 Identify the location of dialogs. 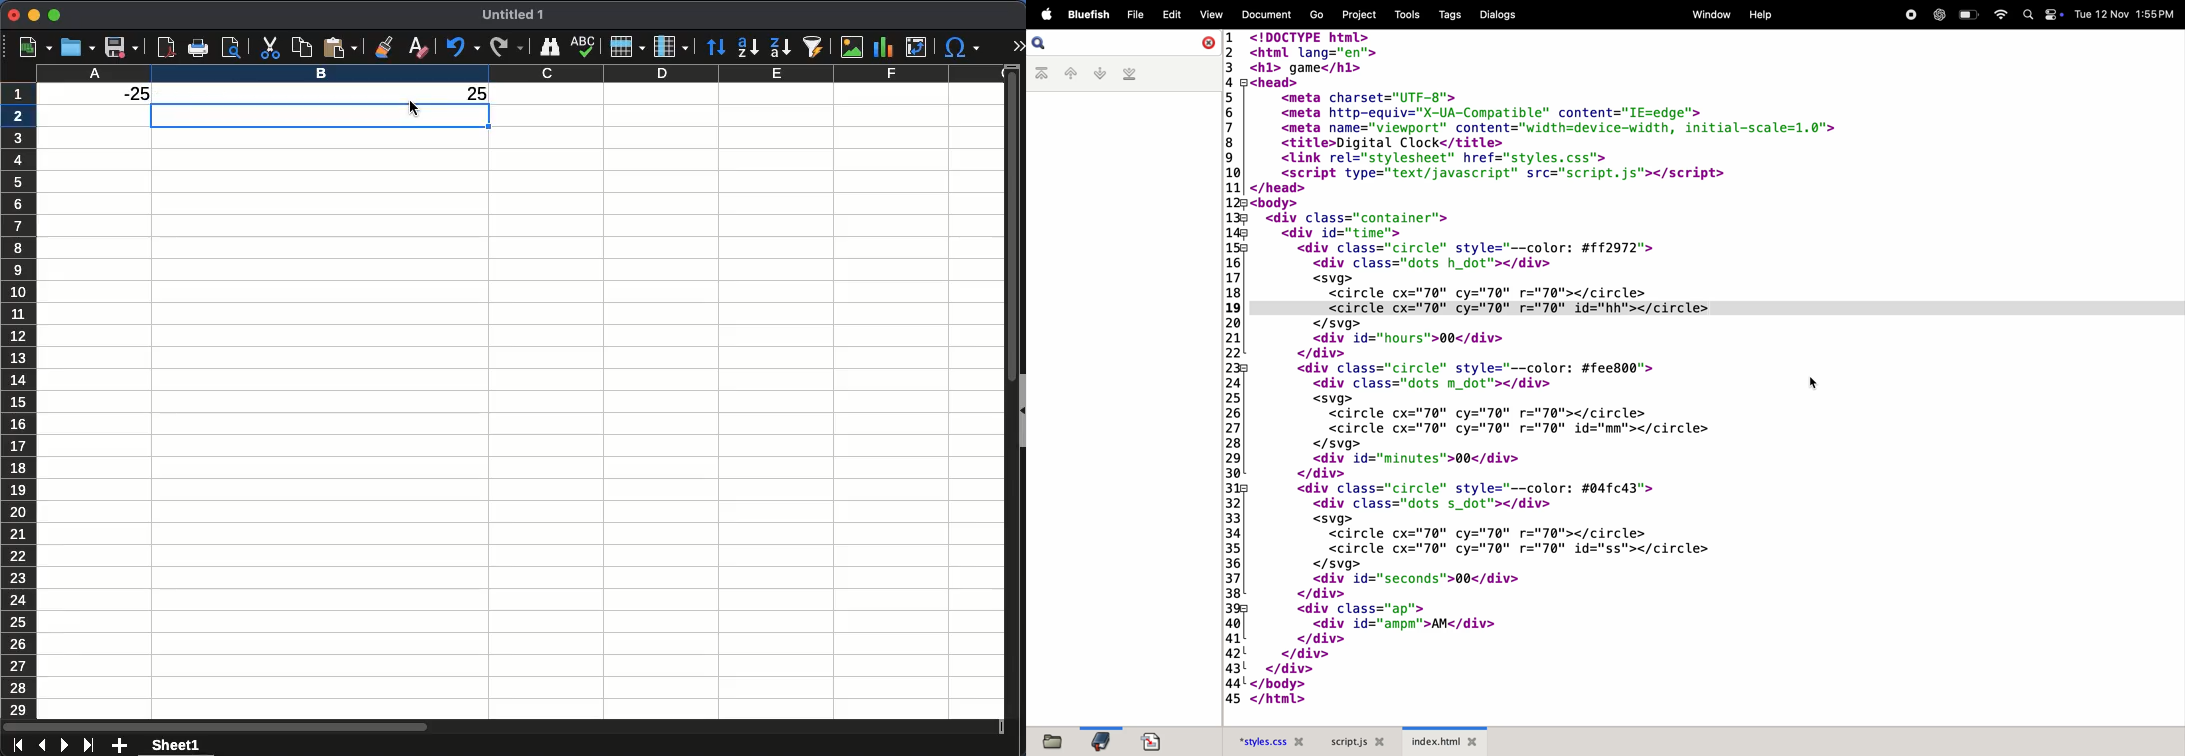
(1497, 16).